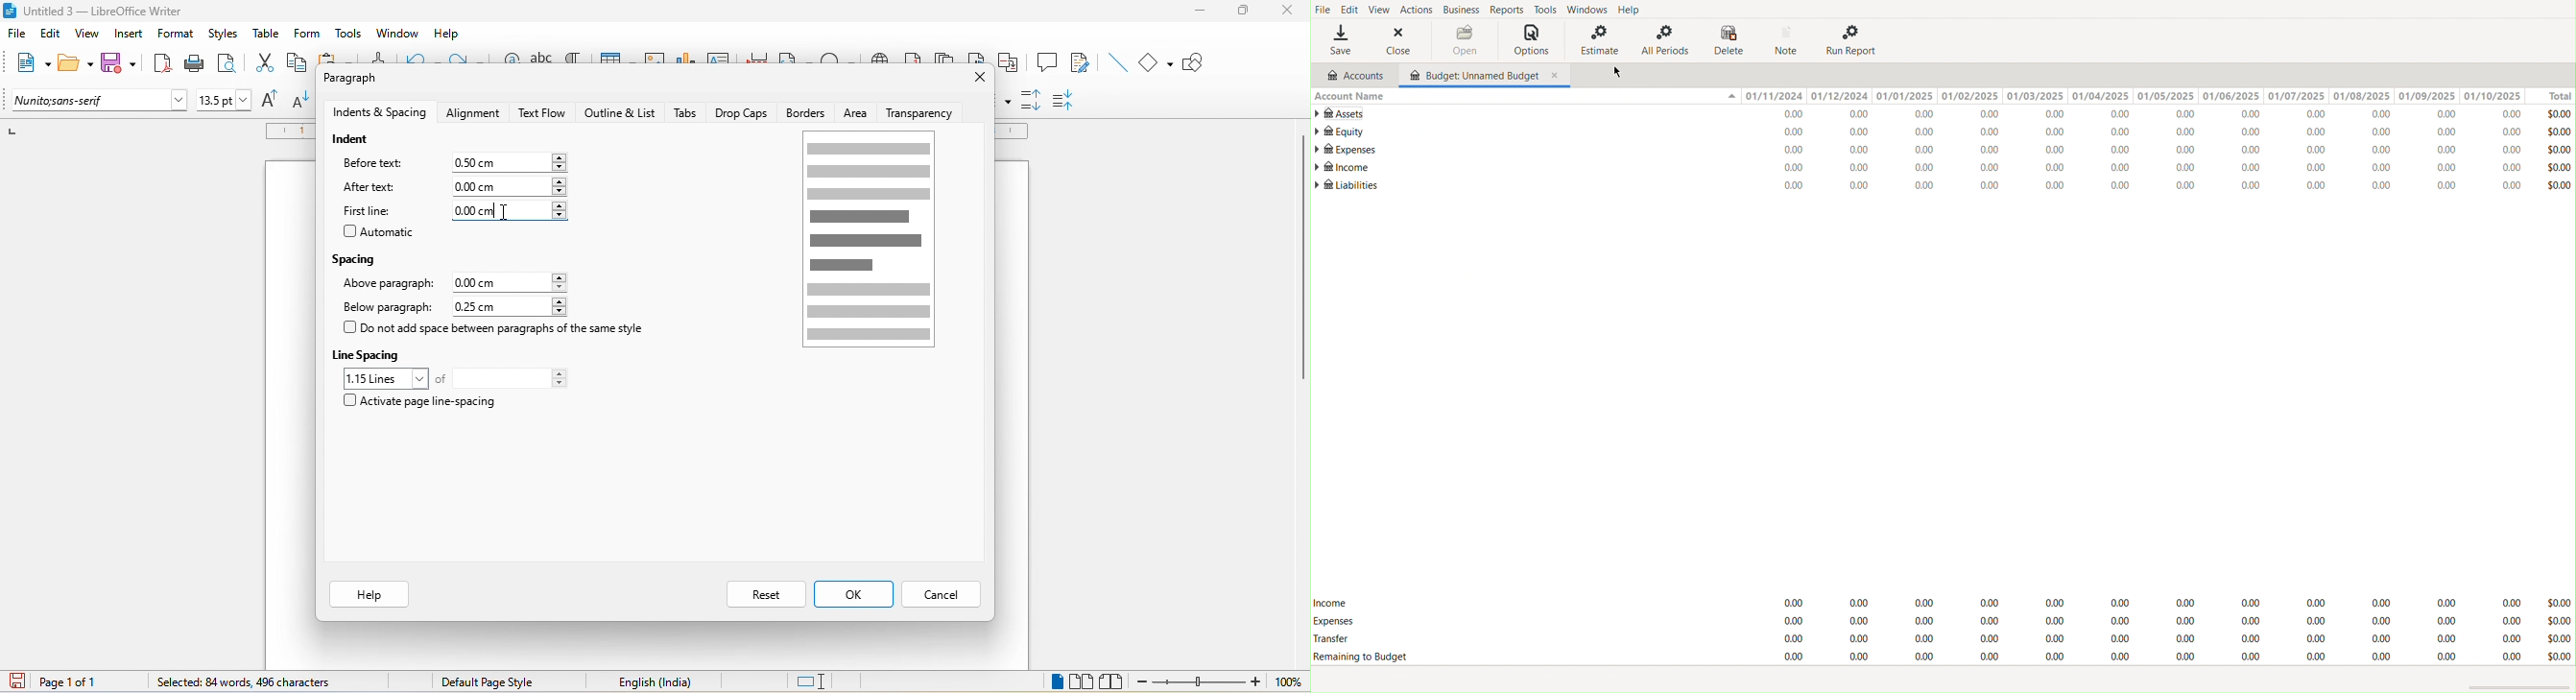 This screenshot has height=700, width=2576. I want to click on basic shapes, so click(1157, 63).